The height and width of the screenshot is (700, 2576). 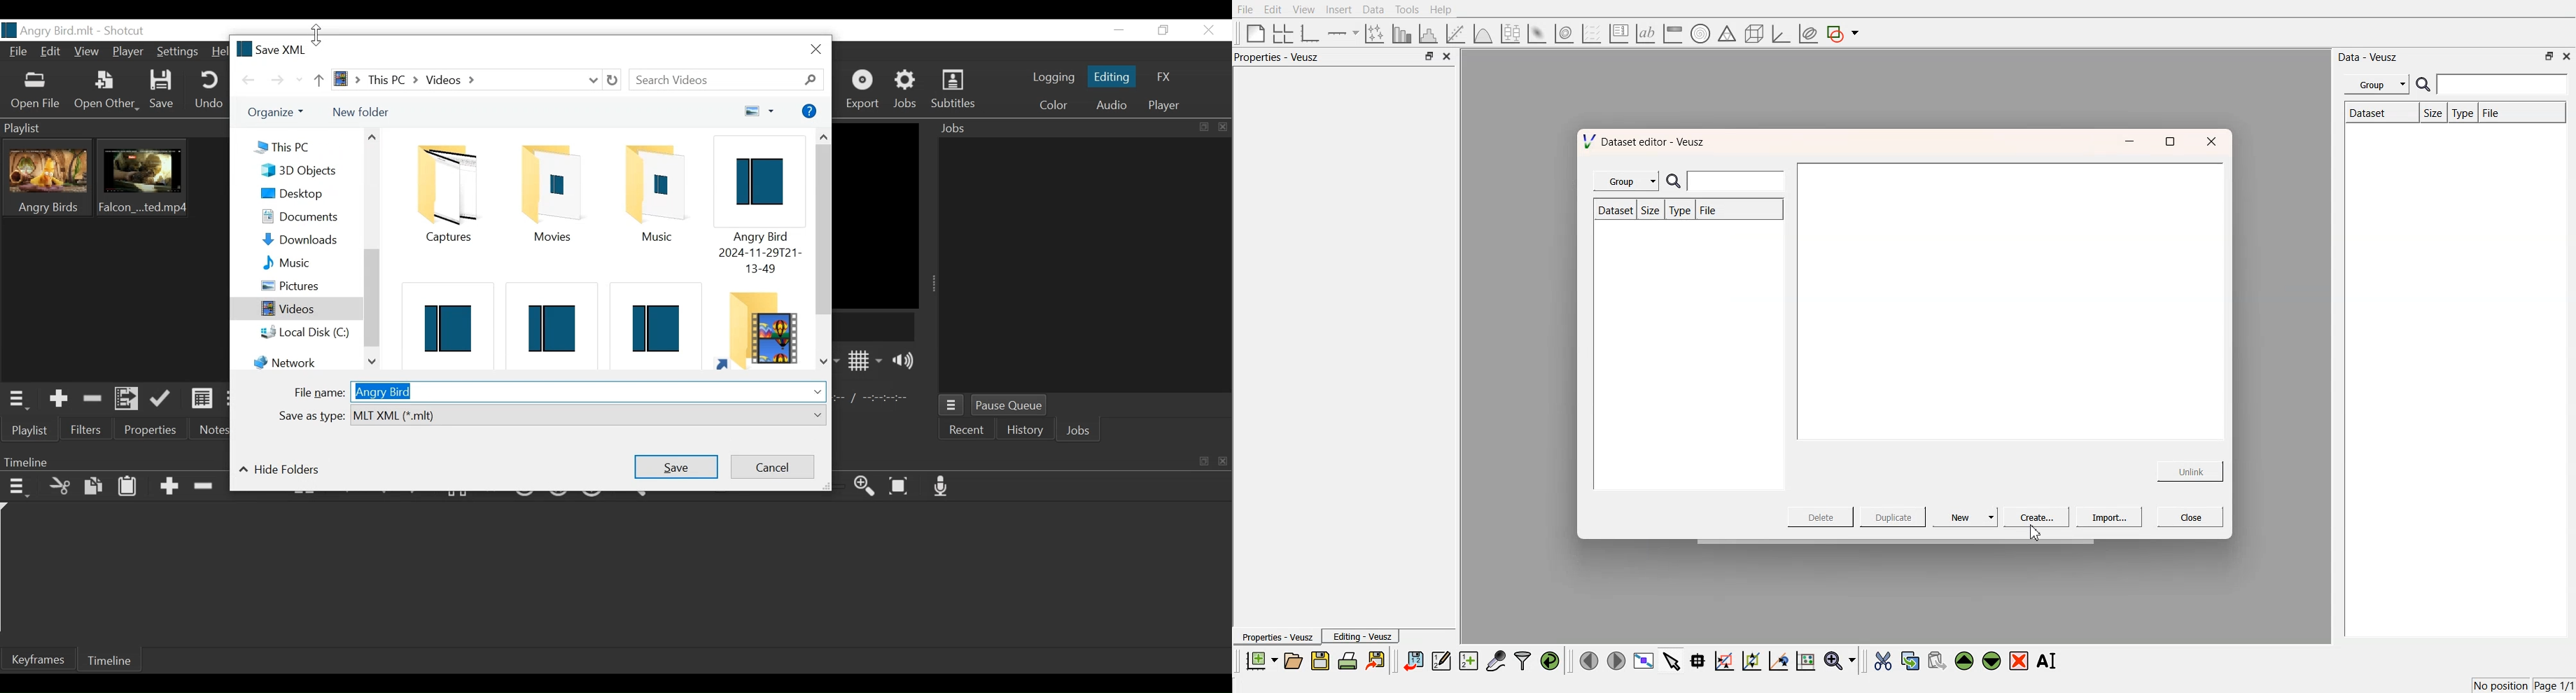 What do you see at coordinates (309, 415) in the screenshot?
I see `Save as type` at bounding box center [309, 415].